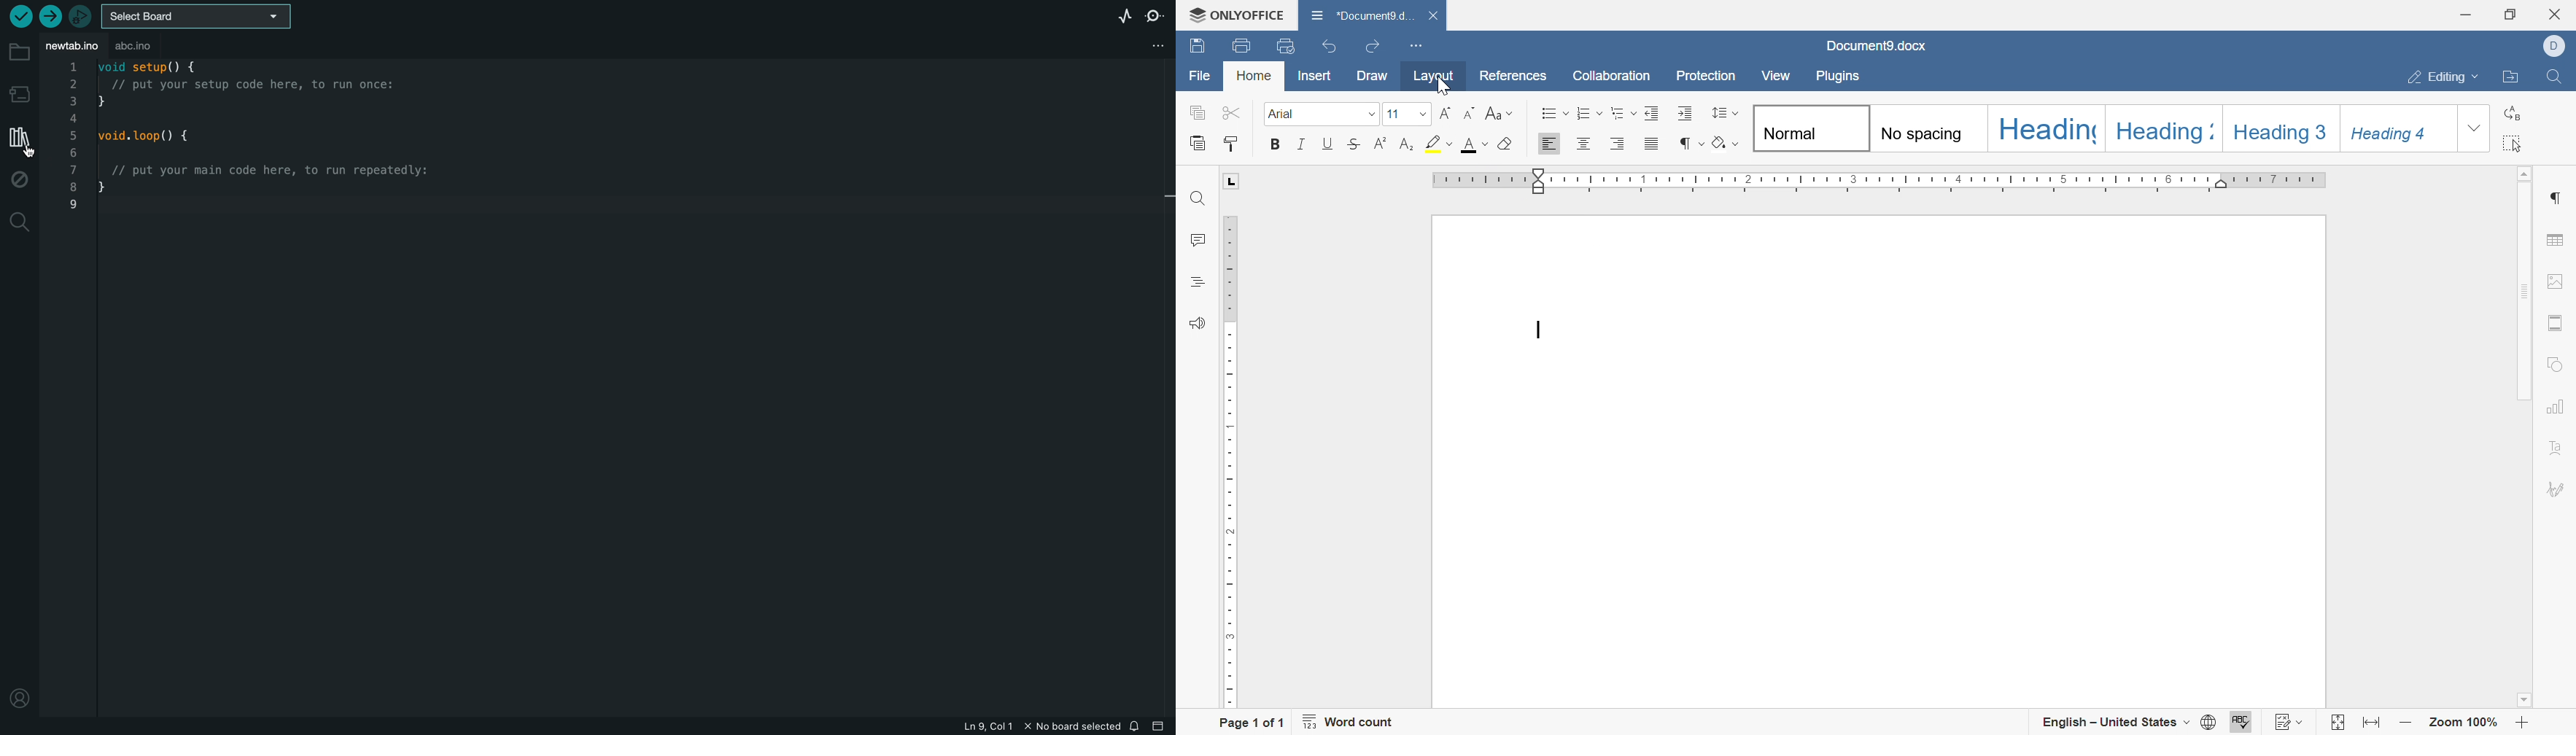 This screenshot has width=2576, height=756. I want to click on fit to width, so click(2369, 726).